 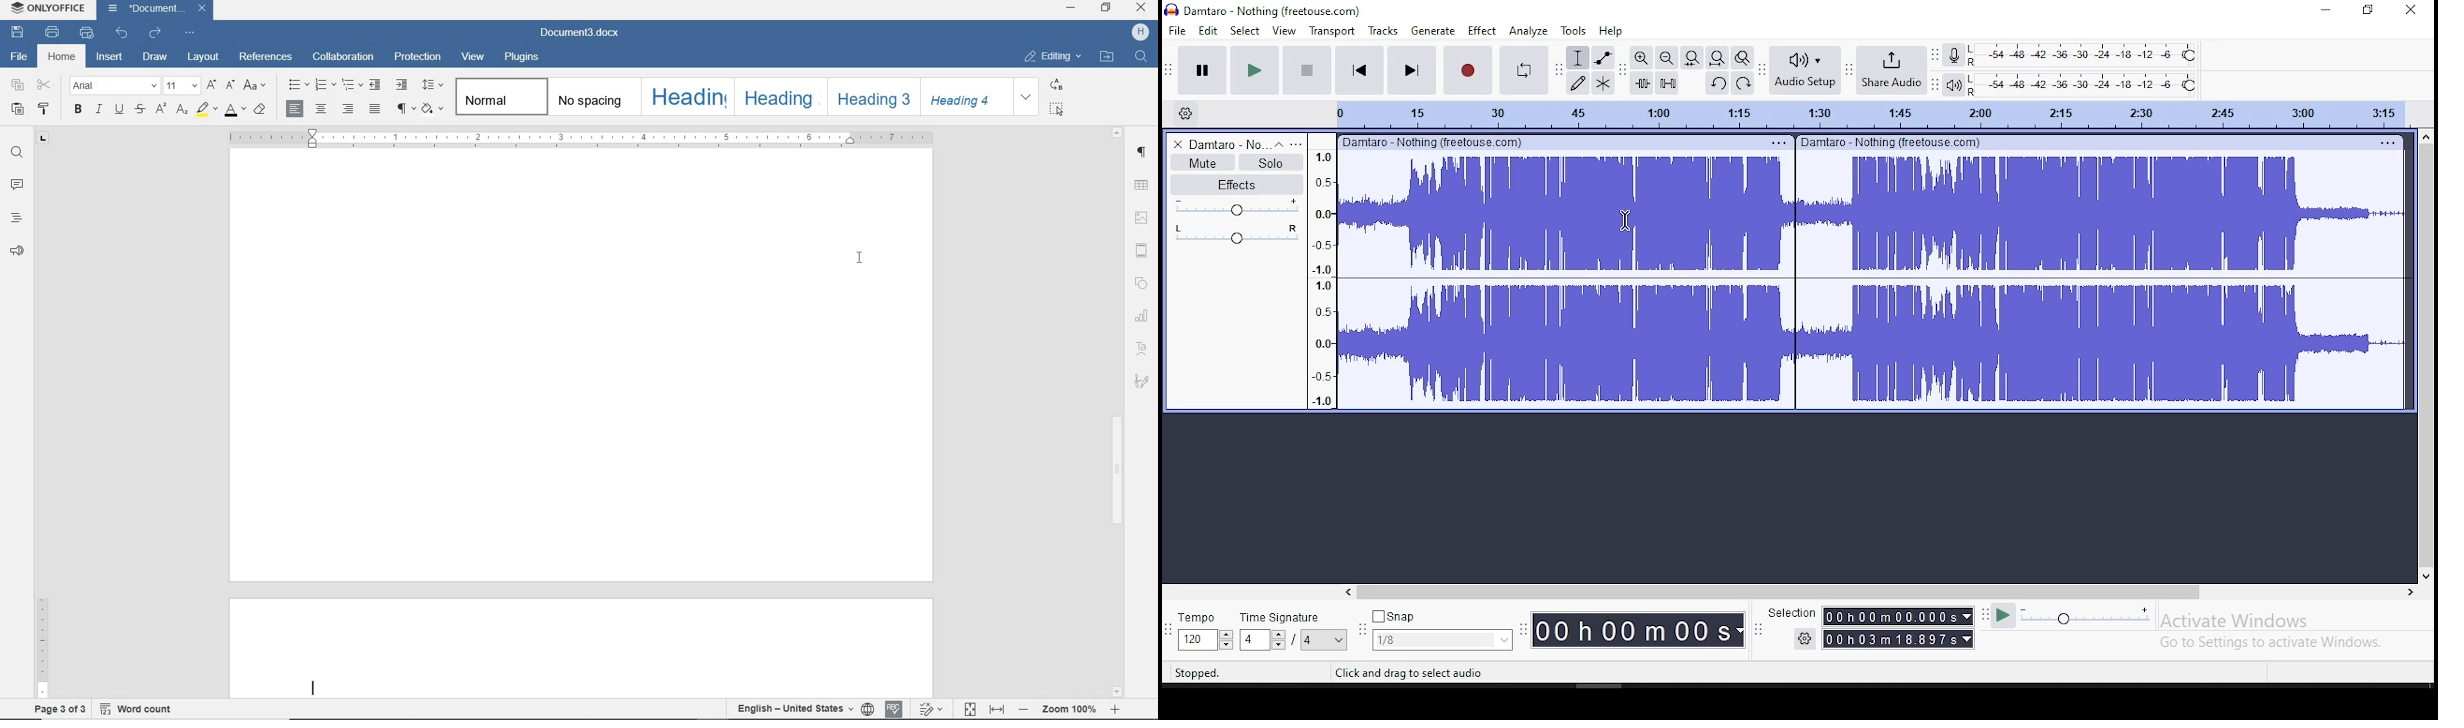 I want to click on menu, so click(x=1324, y=640).